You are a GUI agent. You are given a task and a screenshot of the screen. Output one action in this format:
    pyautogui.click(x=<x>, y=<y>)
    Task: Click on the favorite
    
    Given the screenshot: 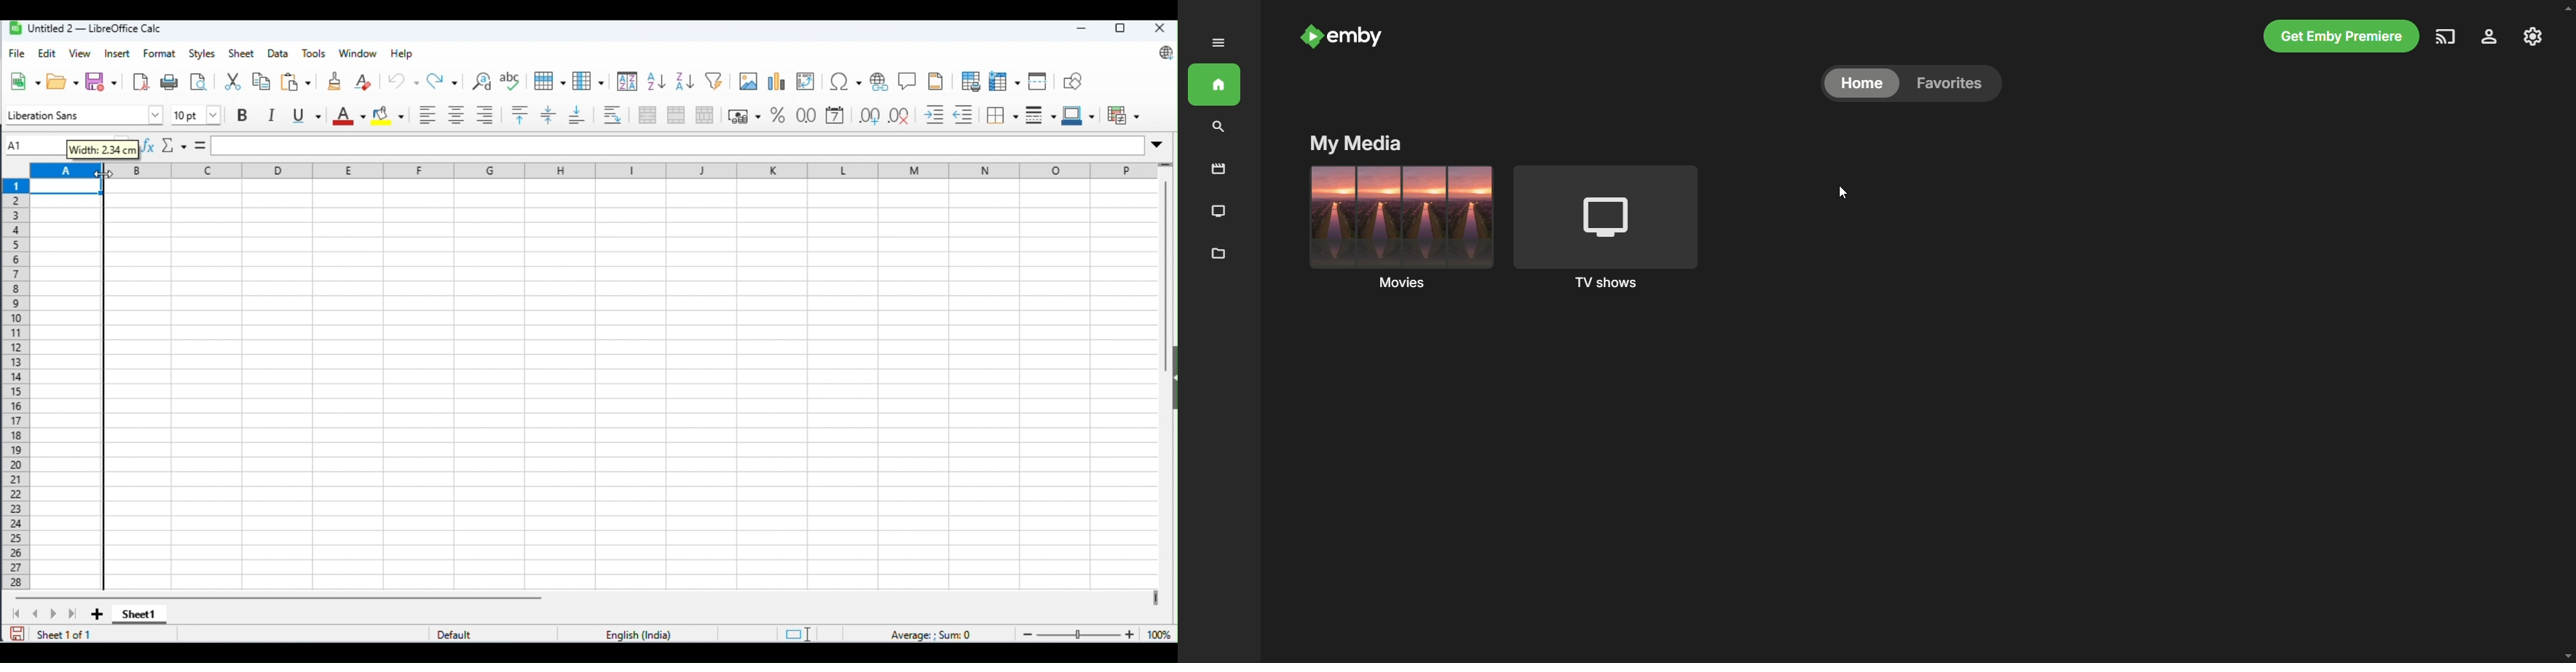 What is the action you would take?
    pyautogui.click(x=1957, y=85)
    